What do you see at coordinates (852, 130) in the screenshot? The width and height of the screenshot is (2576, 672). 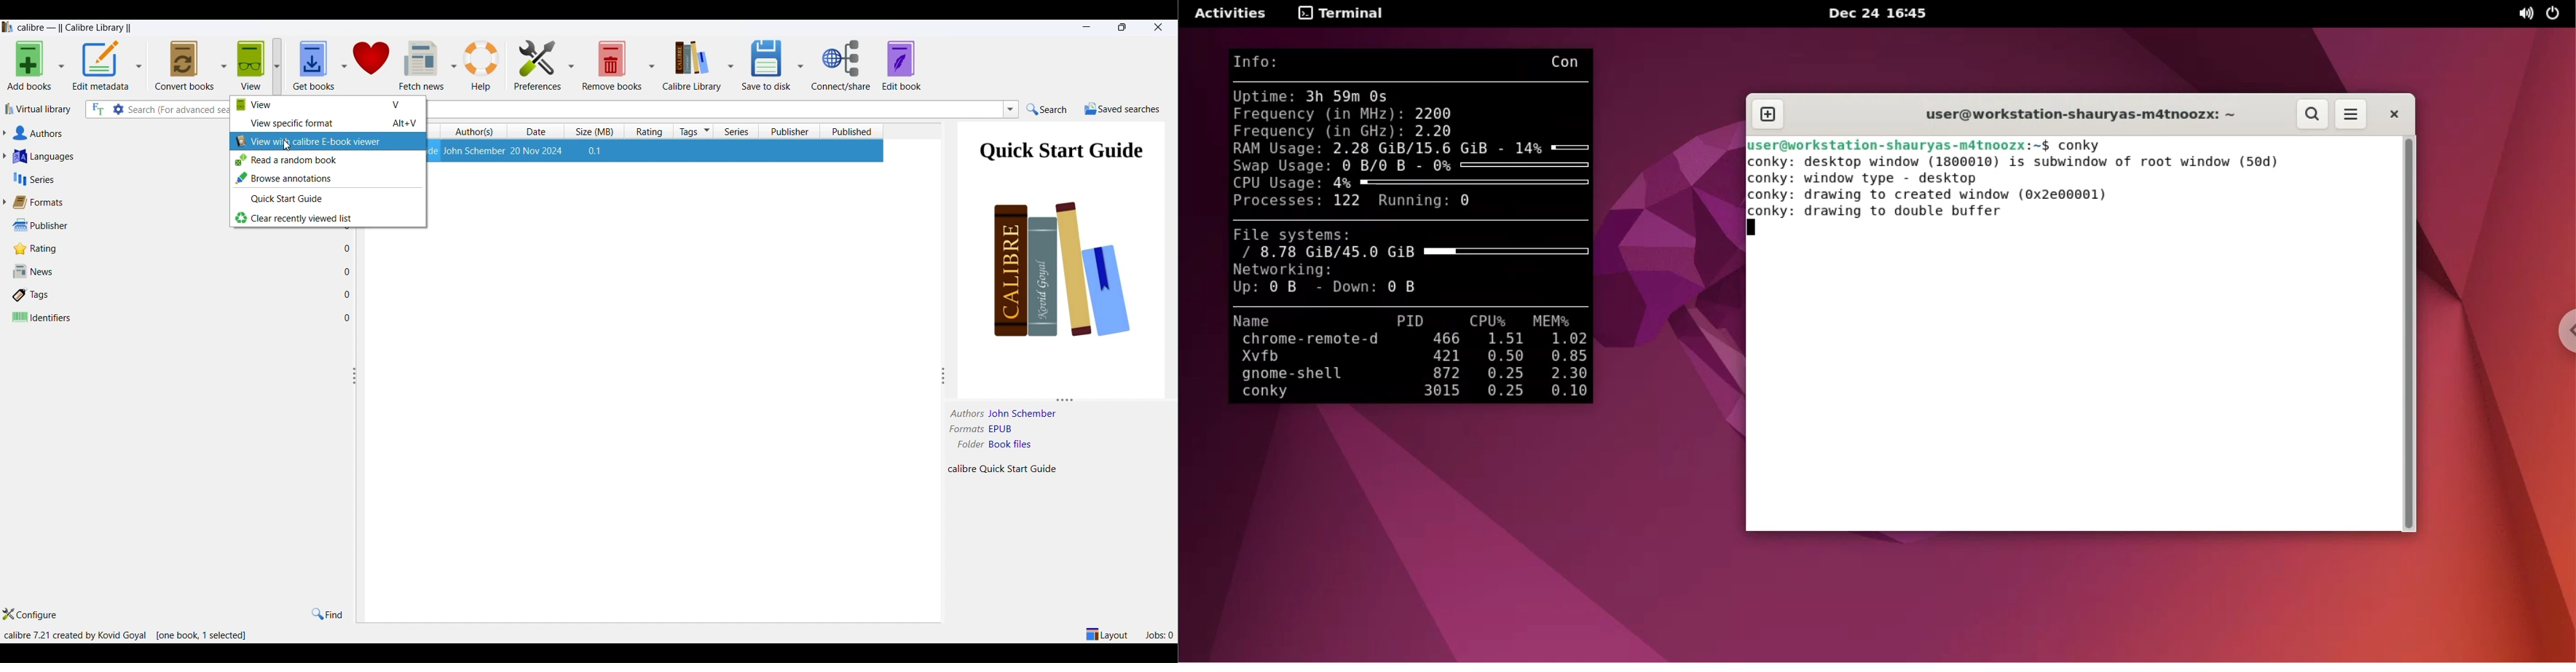 I see `published` at bounding box center [852, 130].